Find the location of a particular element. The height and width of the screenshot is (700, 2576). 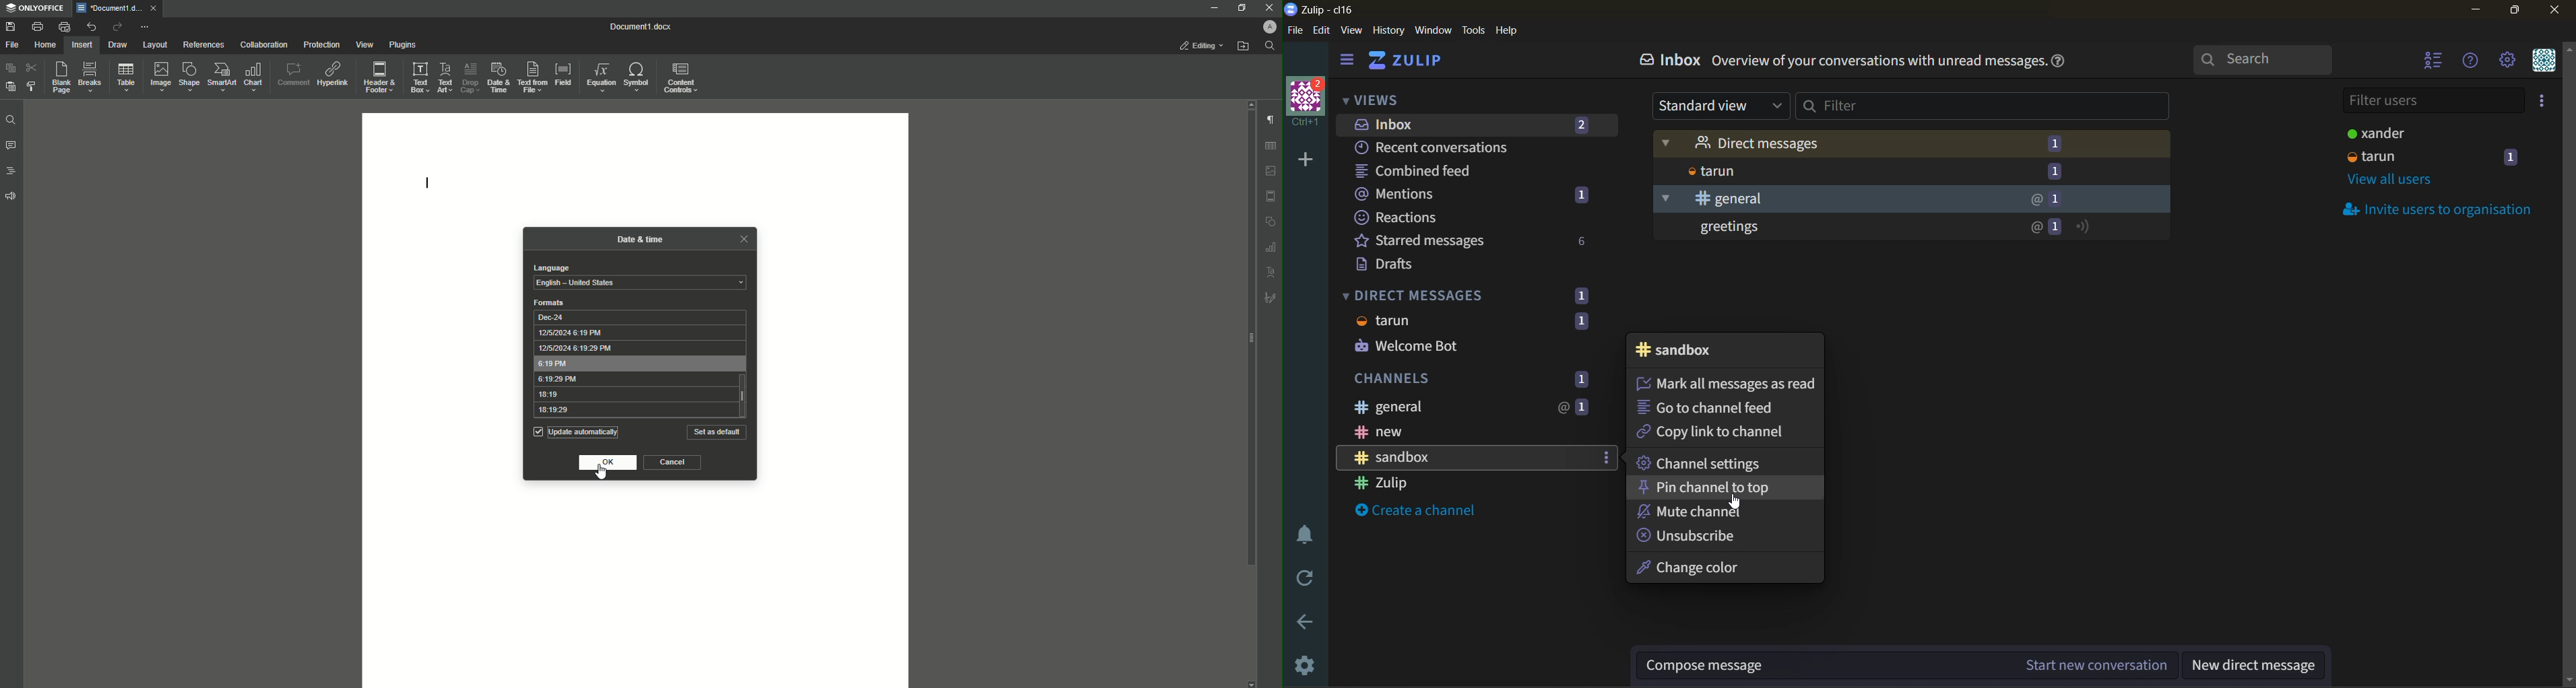

Cursor is located at coordinates (602, 473).